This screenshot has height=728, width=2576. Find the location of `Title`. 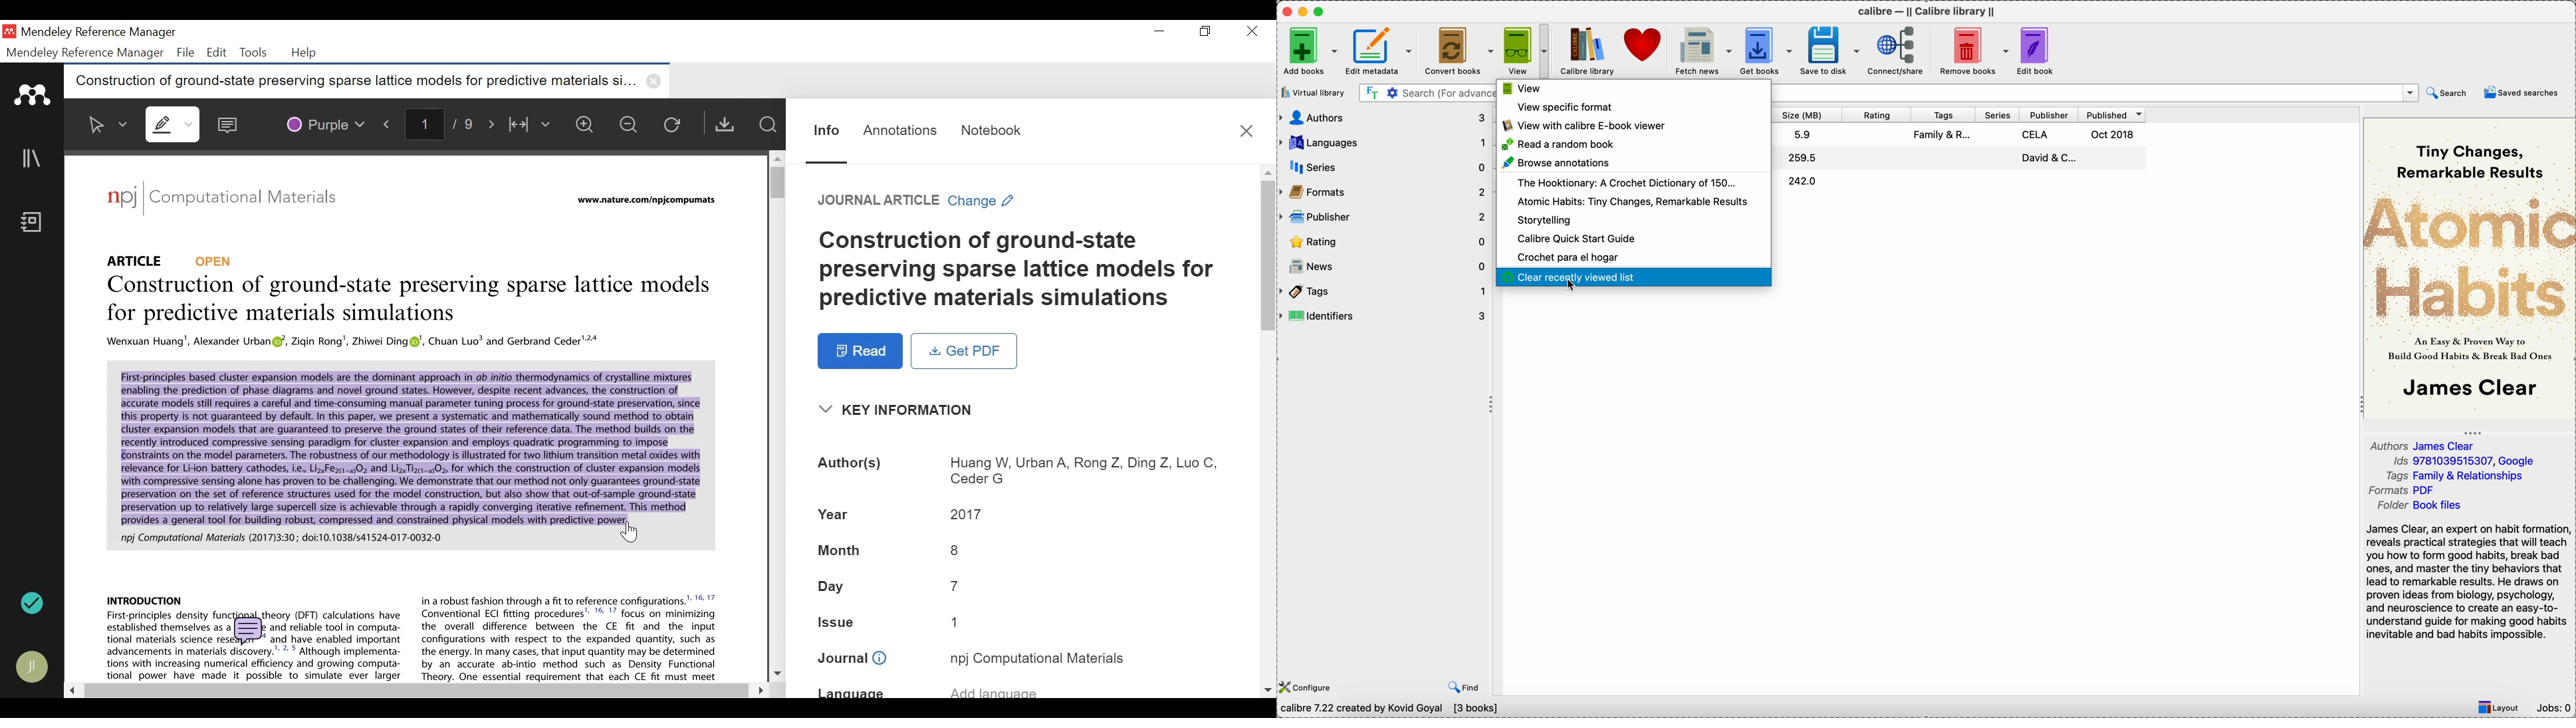

Title is located at coordinates (412, 301).